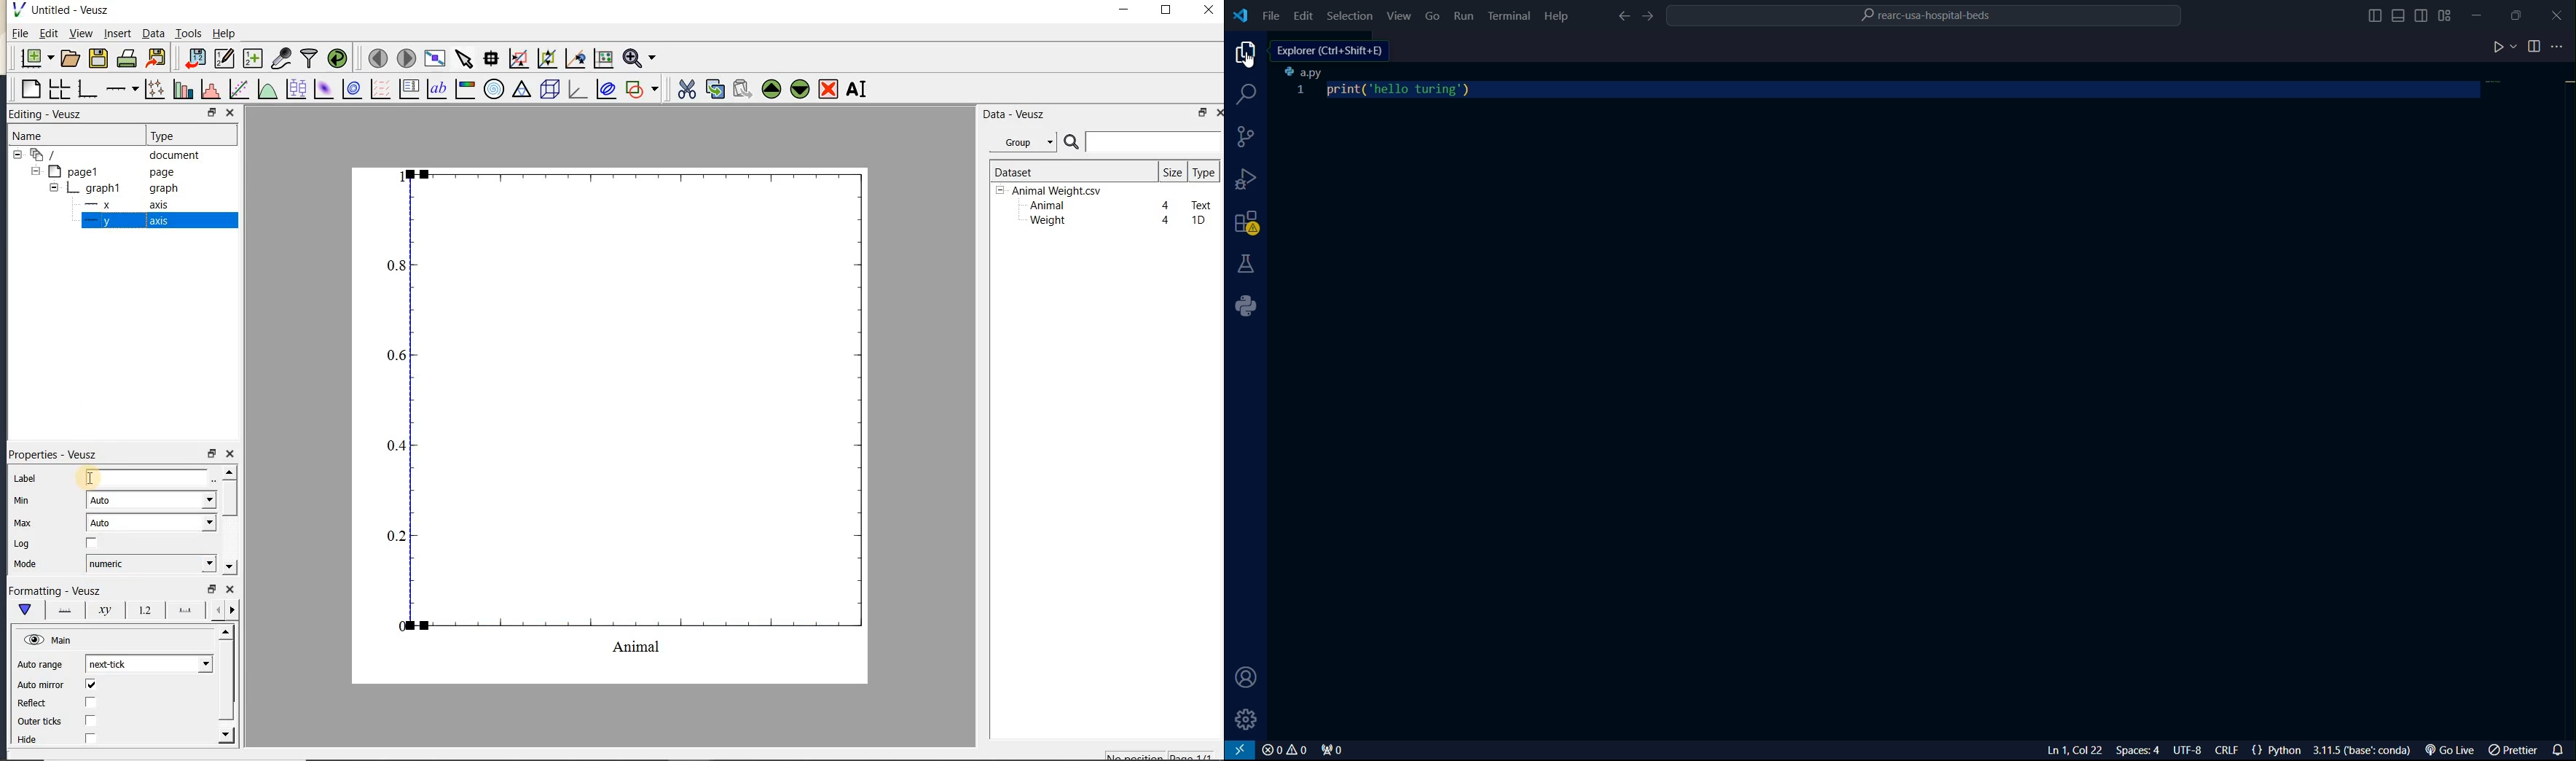  Describe the element at coordinates (855, 89) in the screenshot. I see `renames the selected widget` at that location.